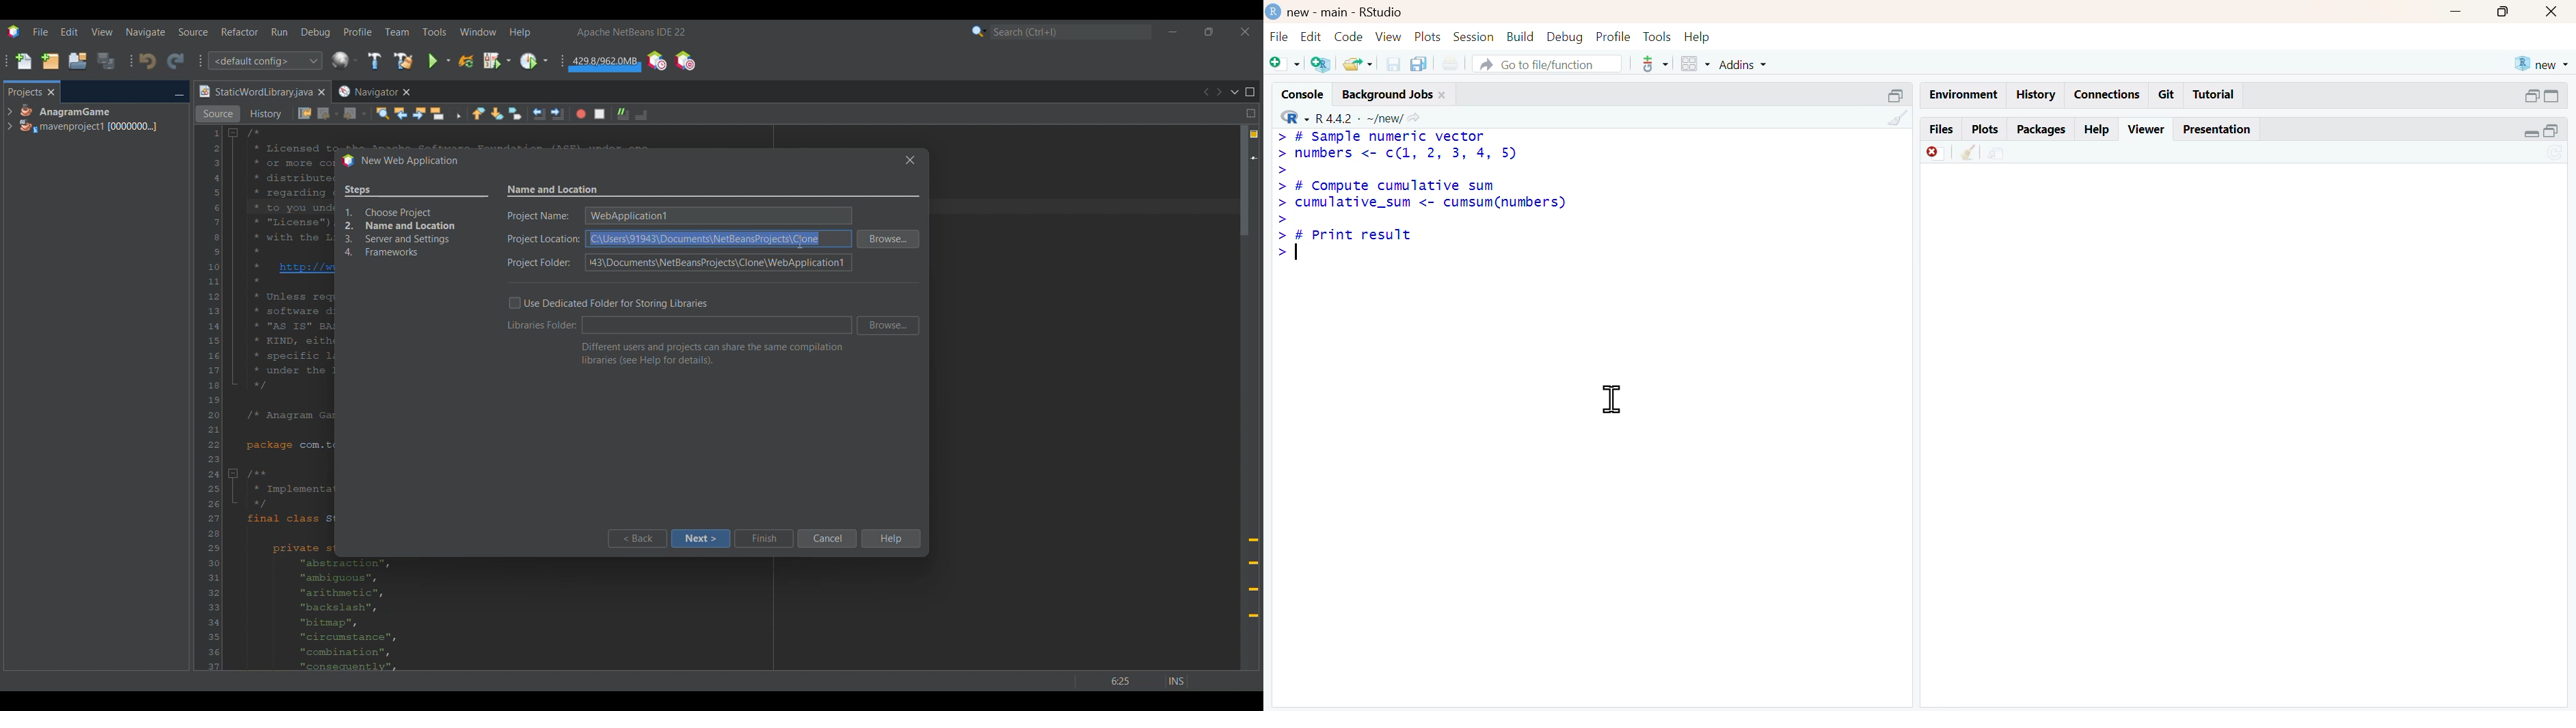 The width and height of the screenshot is (2576, 728). Describe the element at coordinates (176, 61) in the screenshot. I see `Redo` at that location.